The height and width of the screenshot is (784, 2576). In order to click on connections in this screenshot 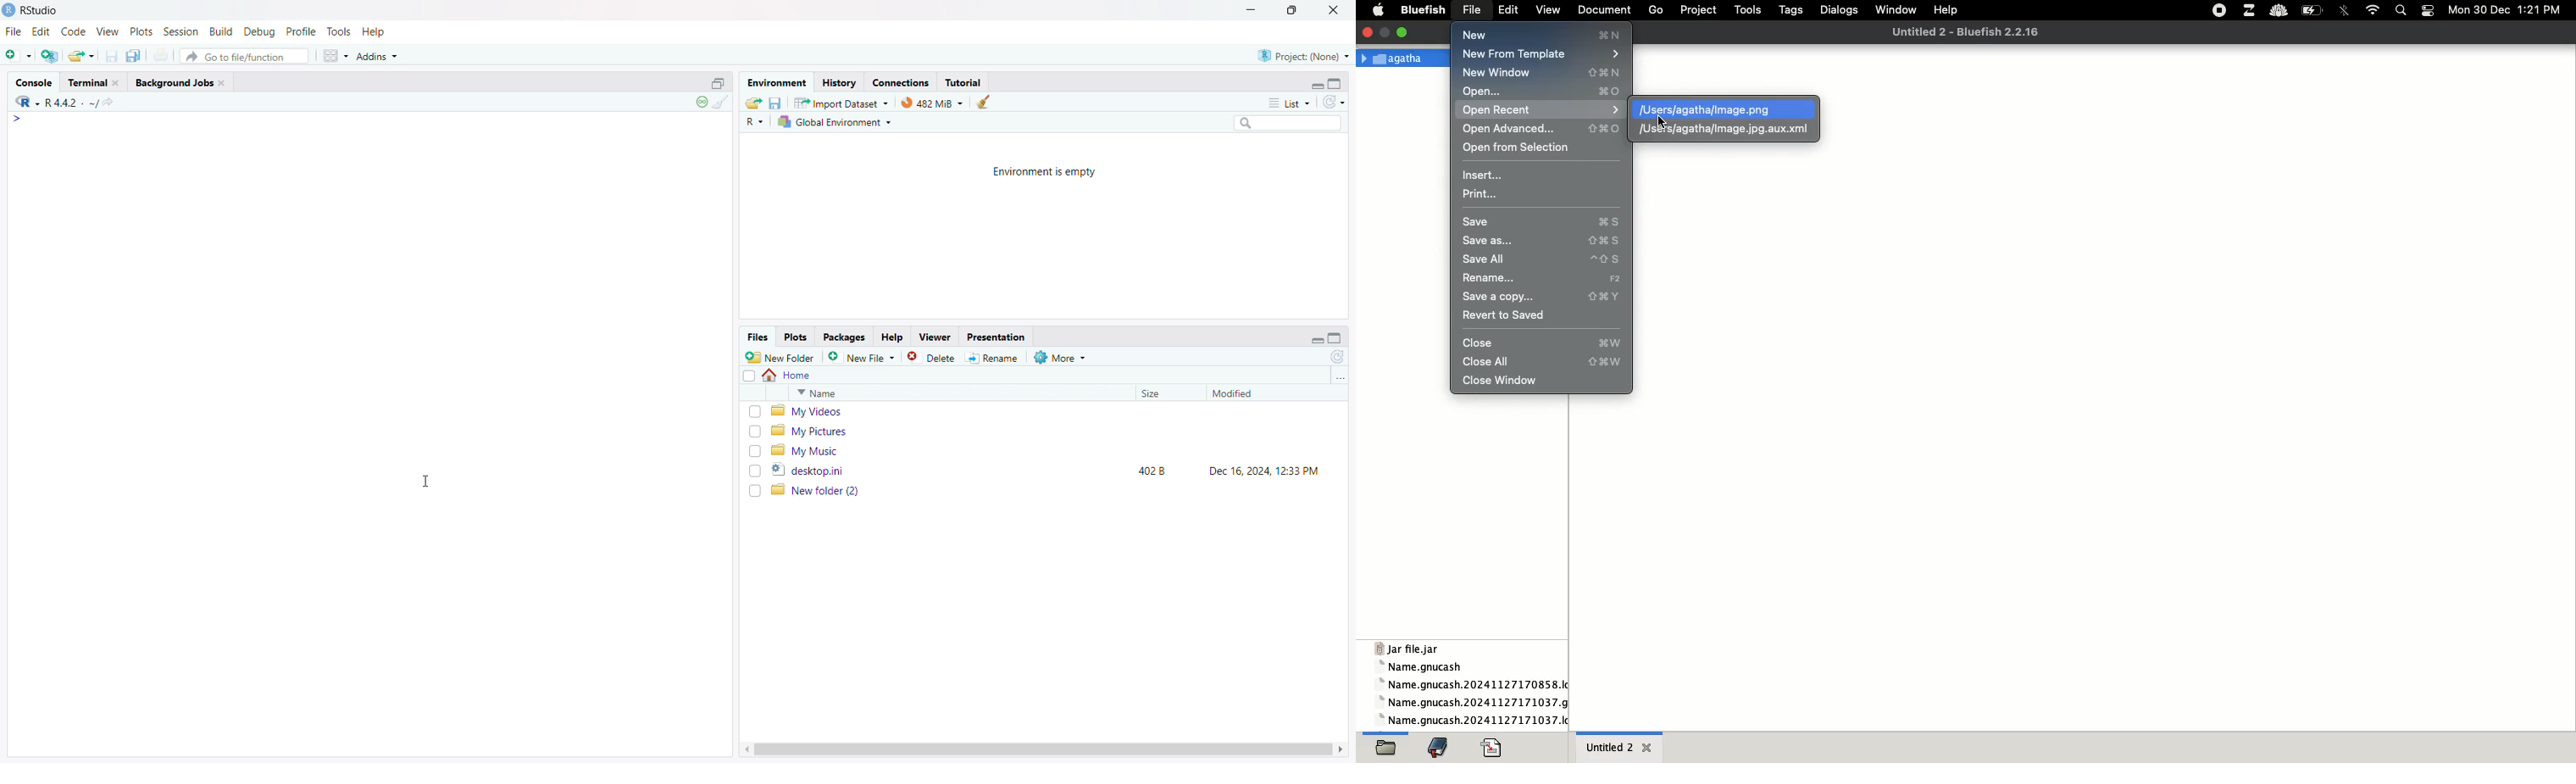, I will do `click(900, 82)`.